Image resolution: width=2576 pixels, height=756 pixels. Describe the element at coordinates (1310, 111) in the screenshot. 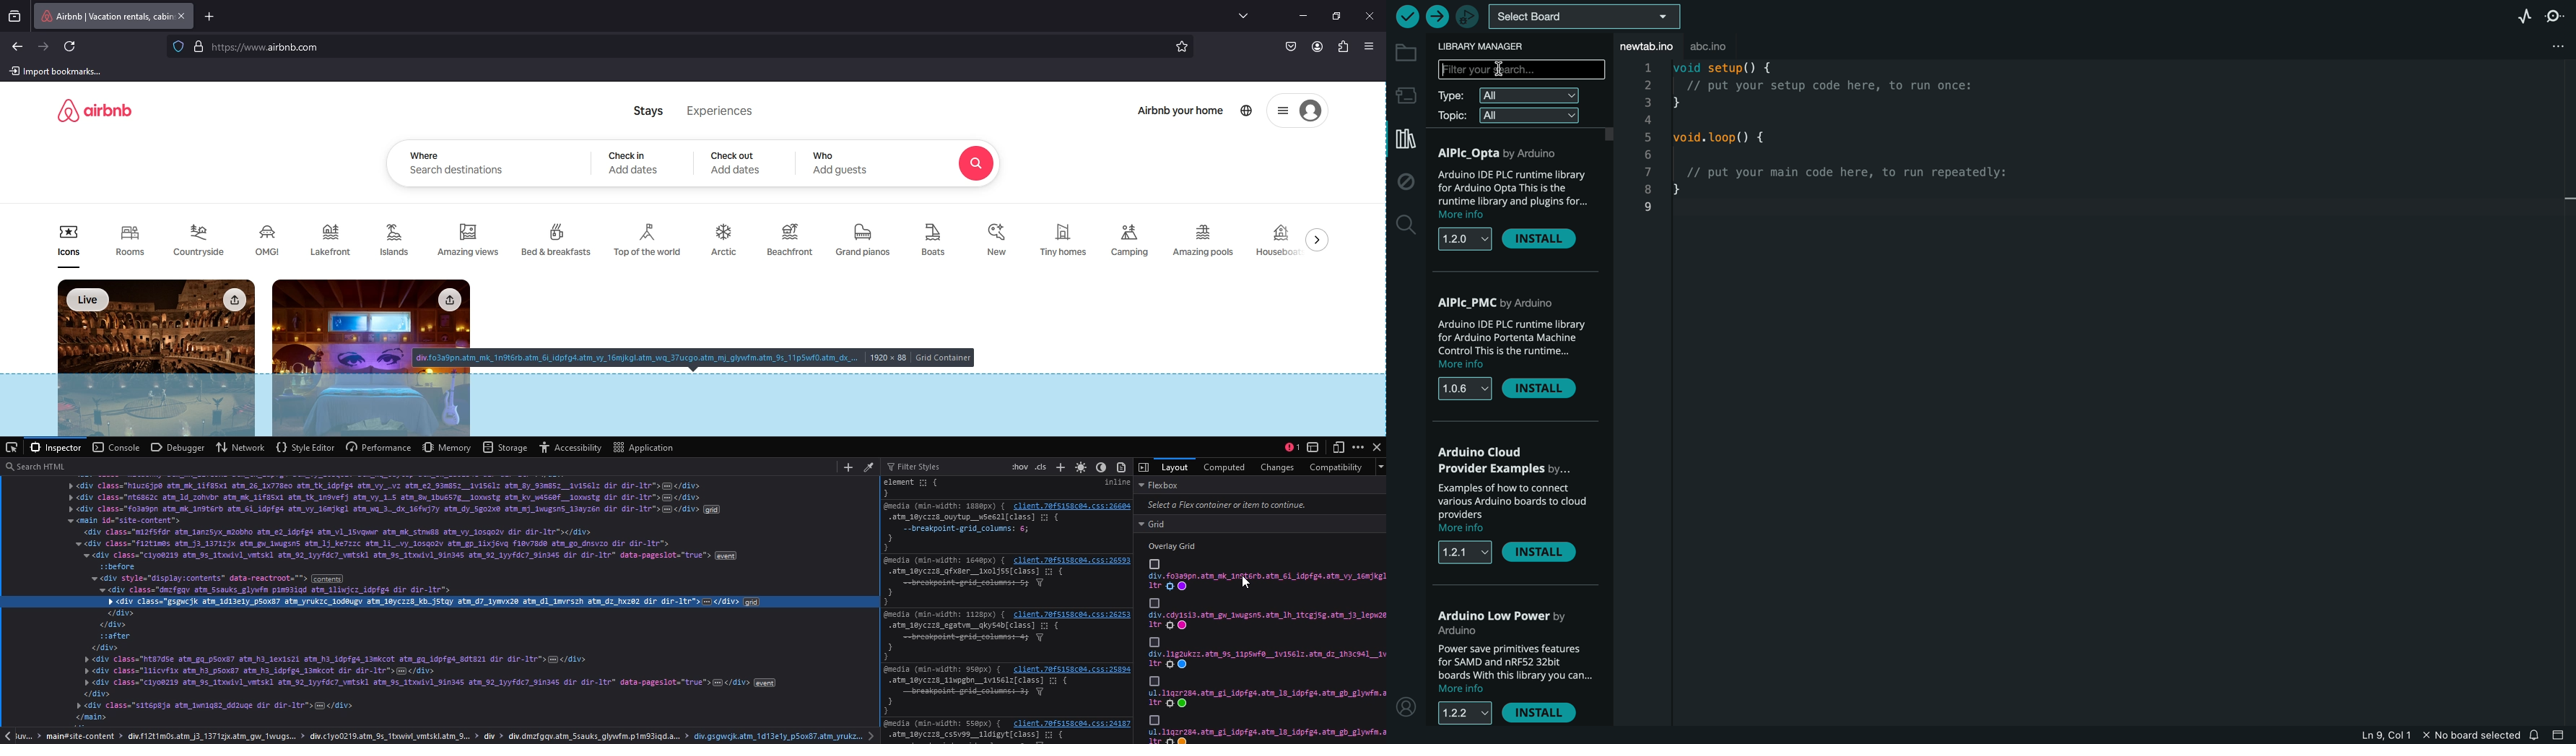

I see `Account avatar ` at that location.